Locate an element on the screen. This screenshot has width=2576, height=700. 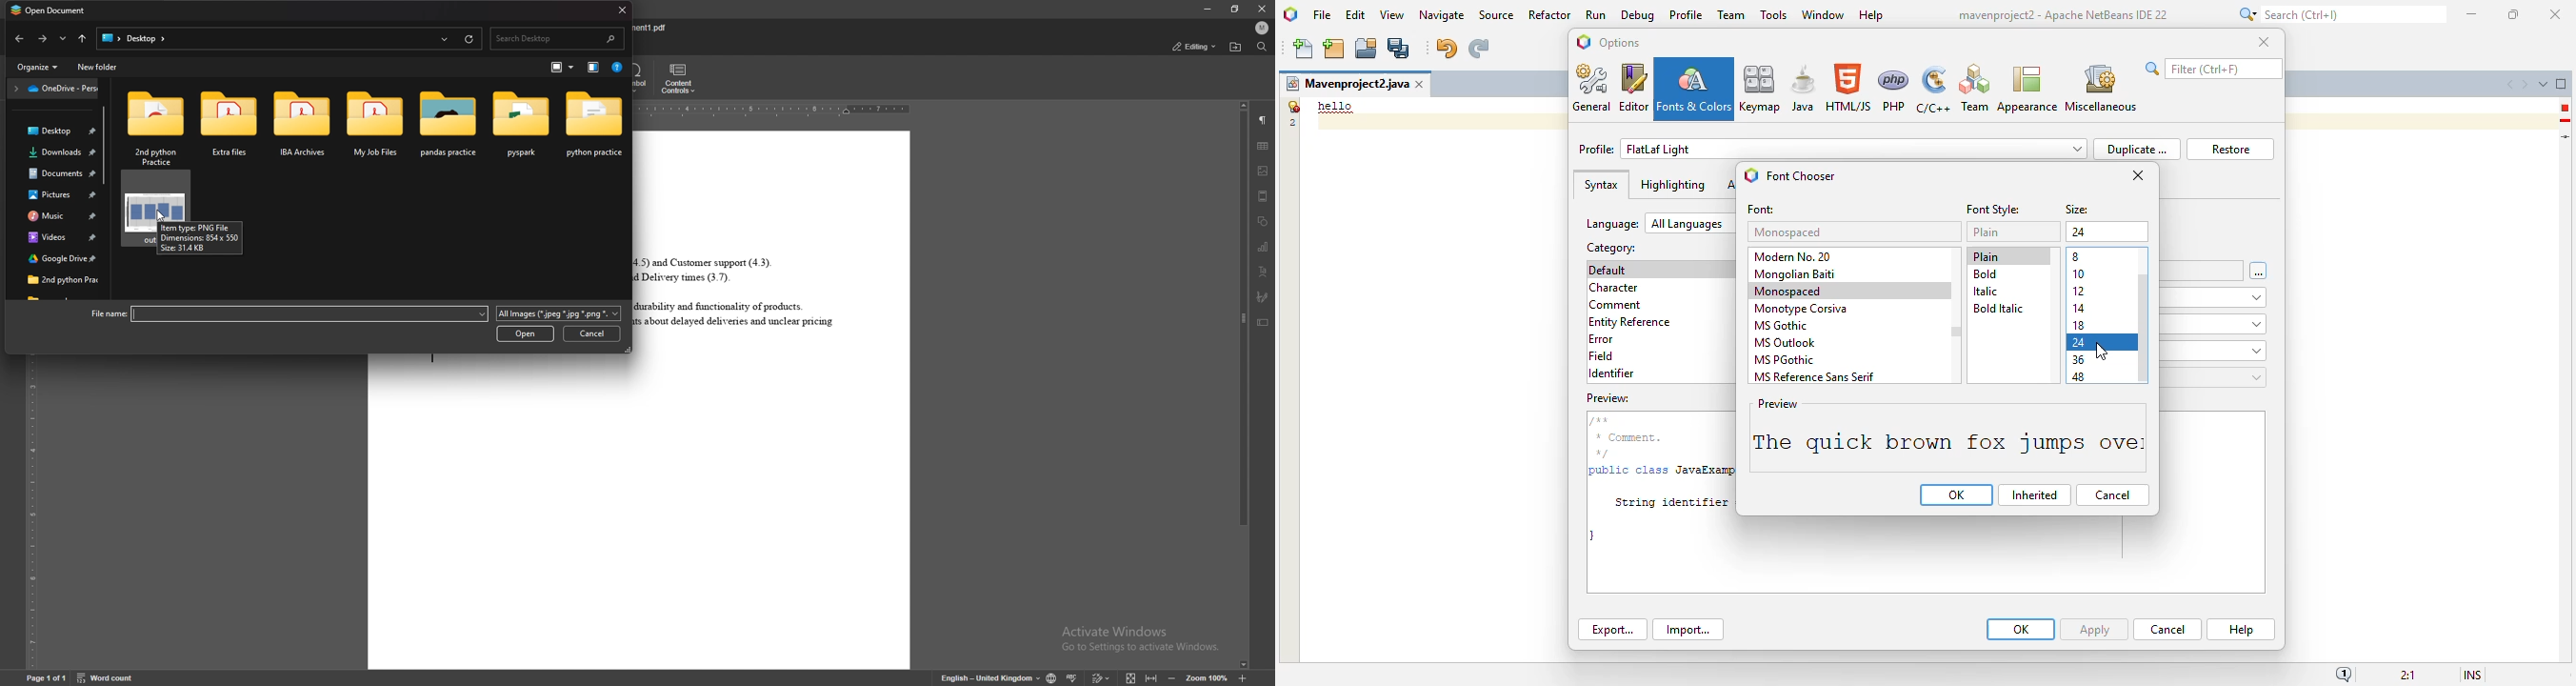
resize is located at coordinates (1236, 9).